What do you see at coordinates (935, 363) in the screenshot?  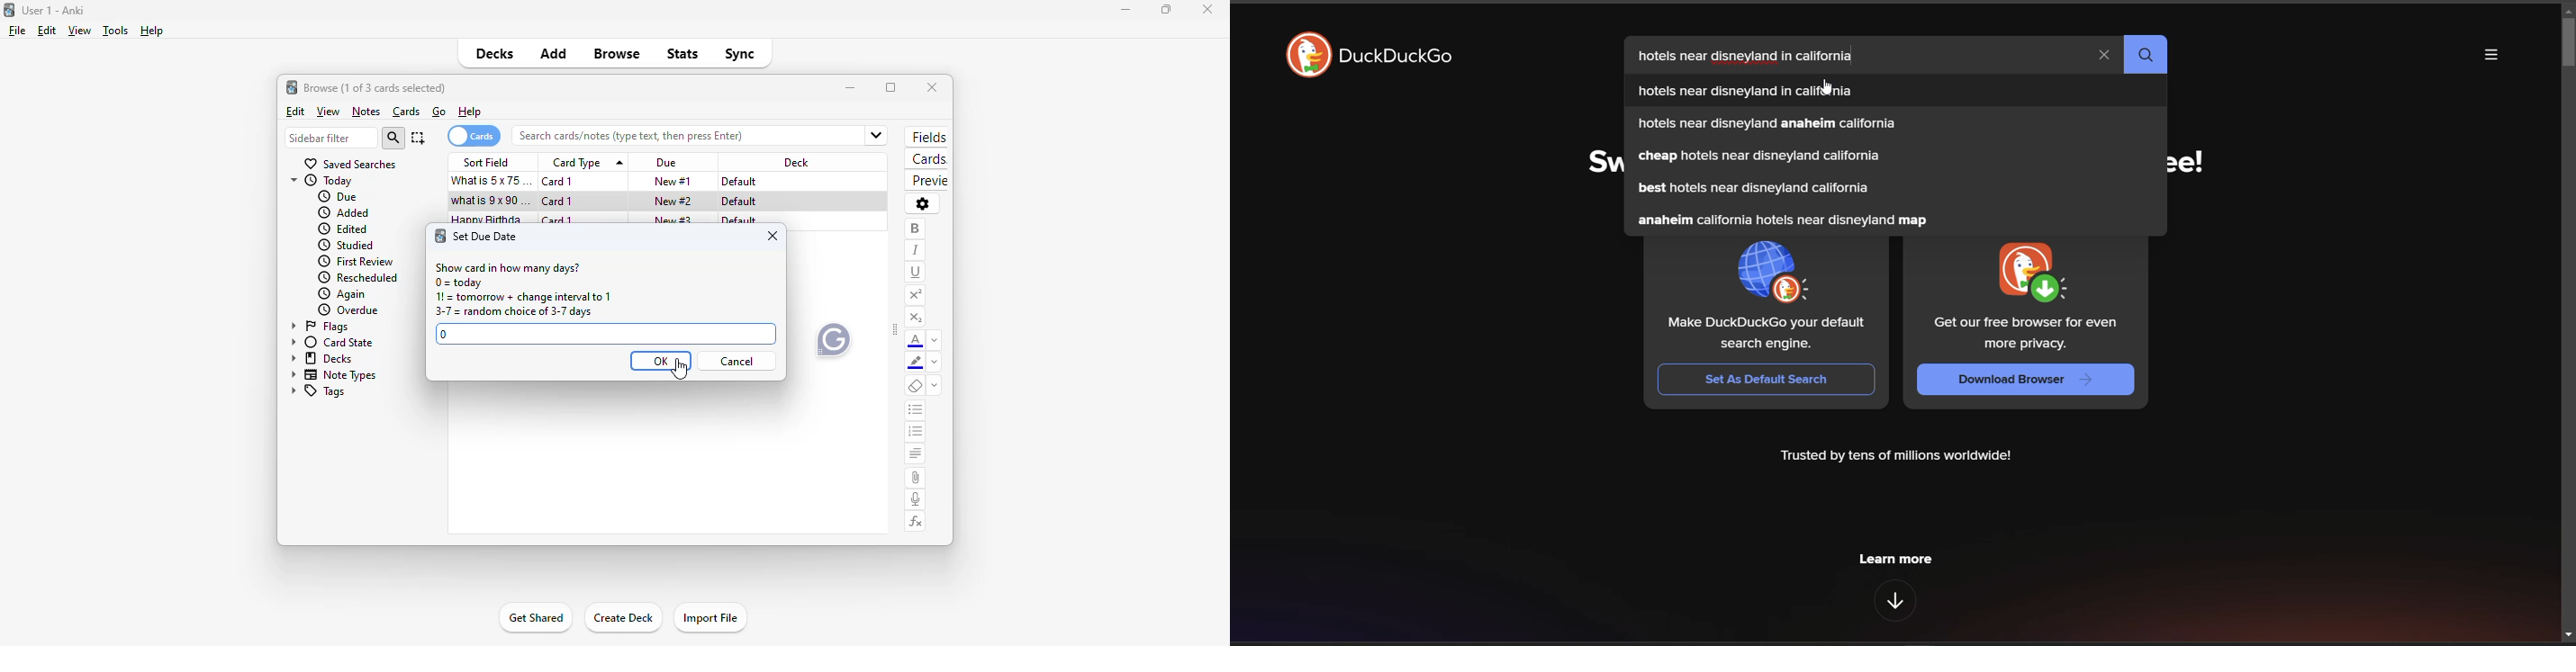 I see `remove color` at bounding box center [935, 363].